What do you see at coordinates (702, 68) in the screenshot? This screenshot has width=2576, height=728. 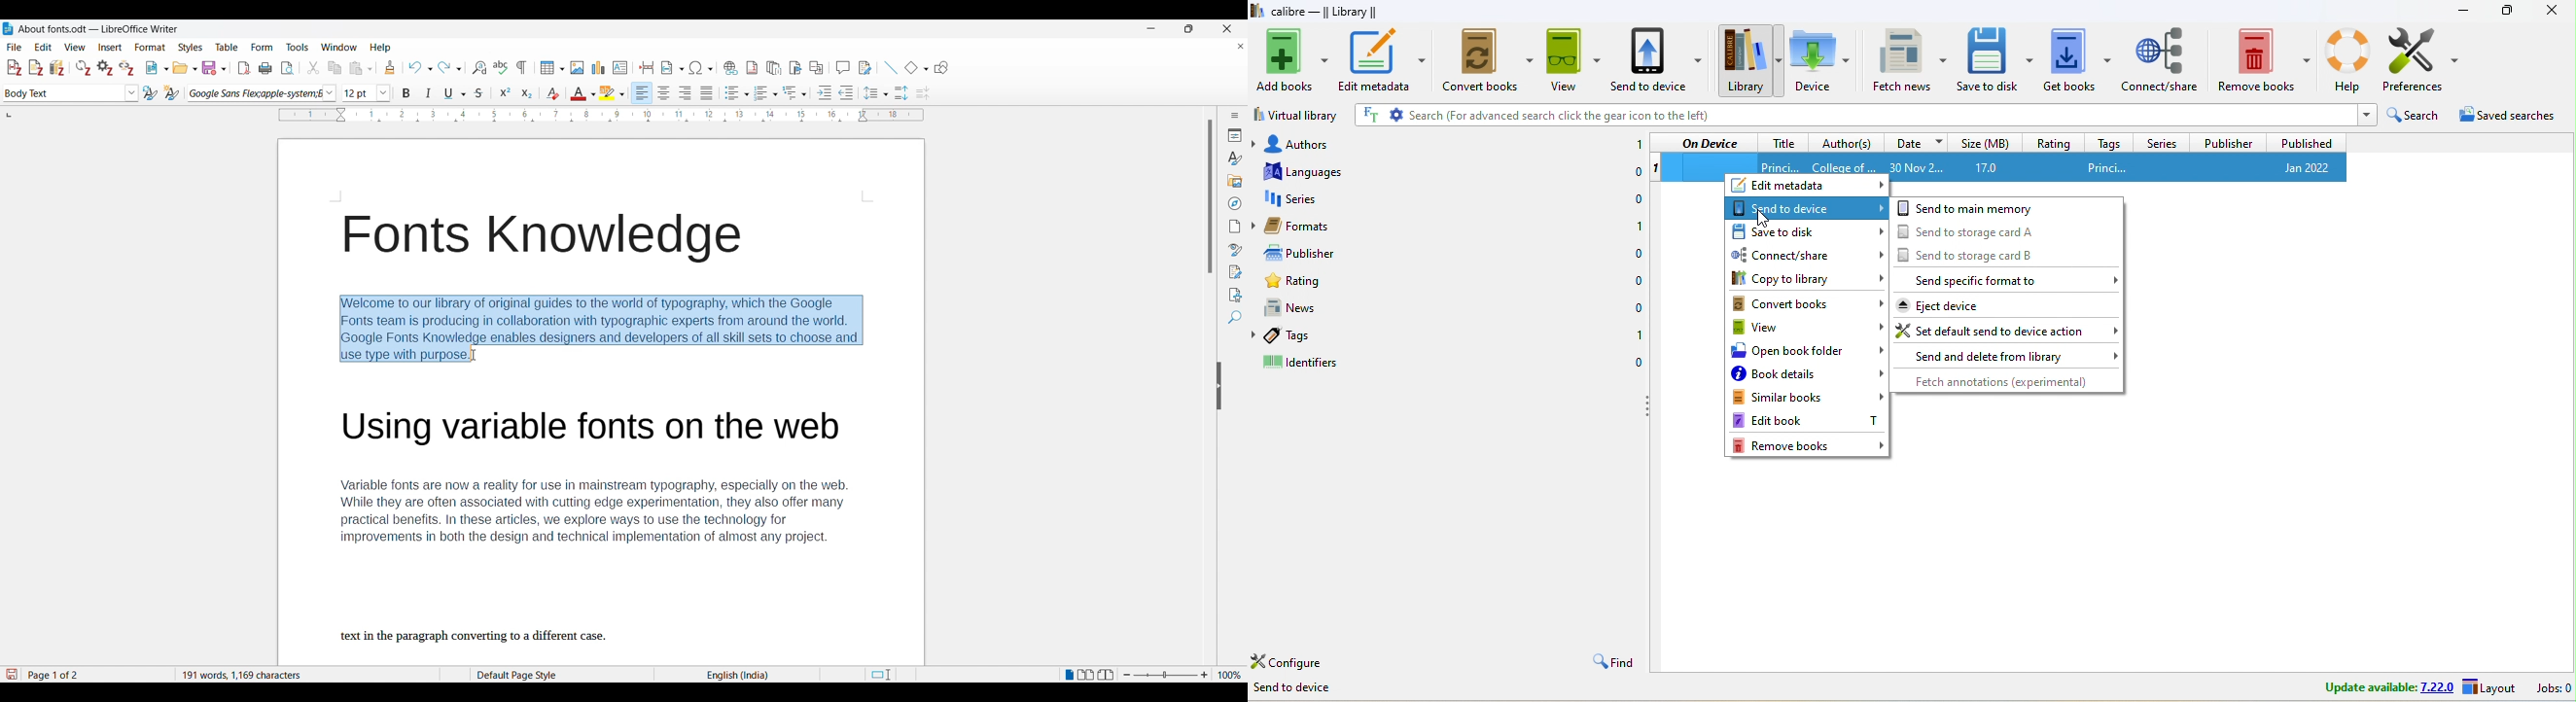 I see `Special character options` at bounding box center [702, 68].